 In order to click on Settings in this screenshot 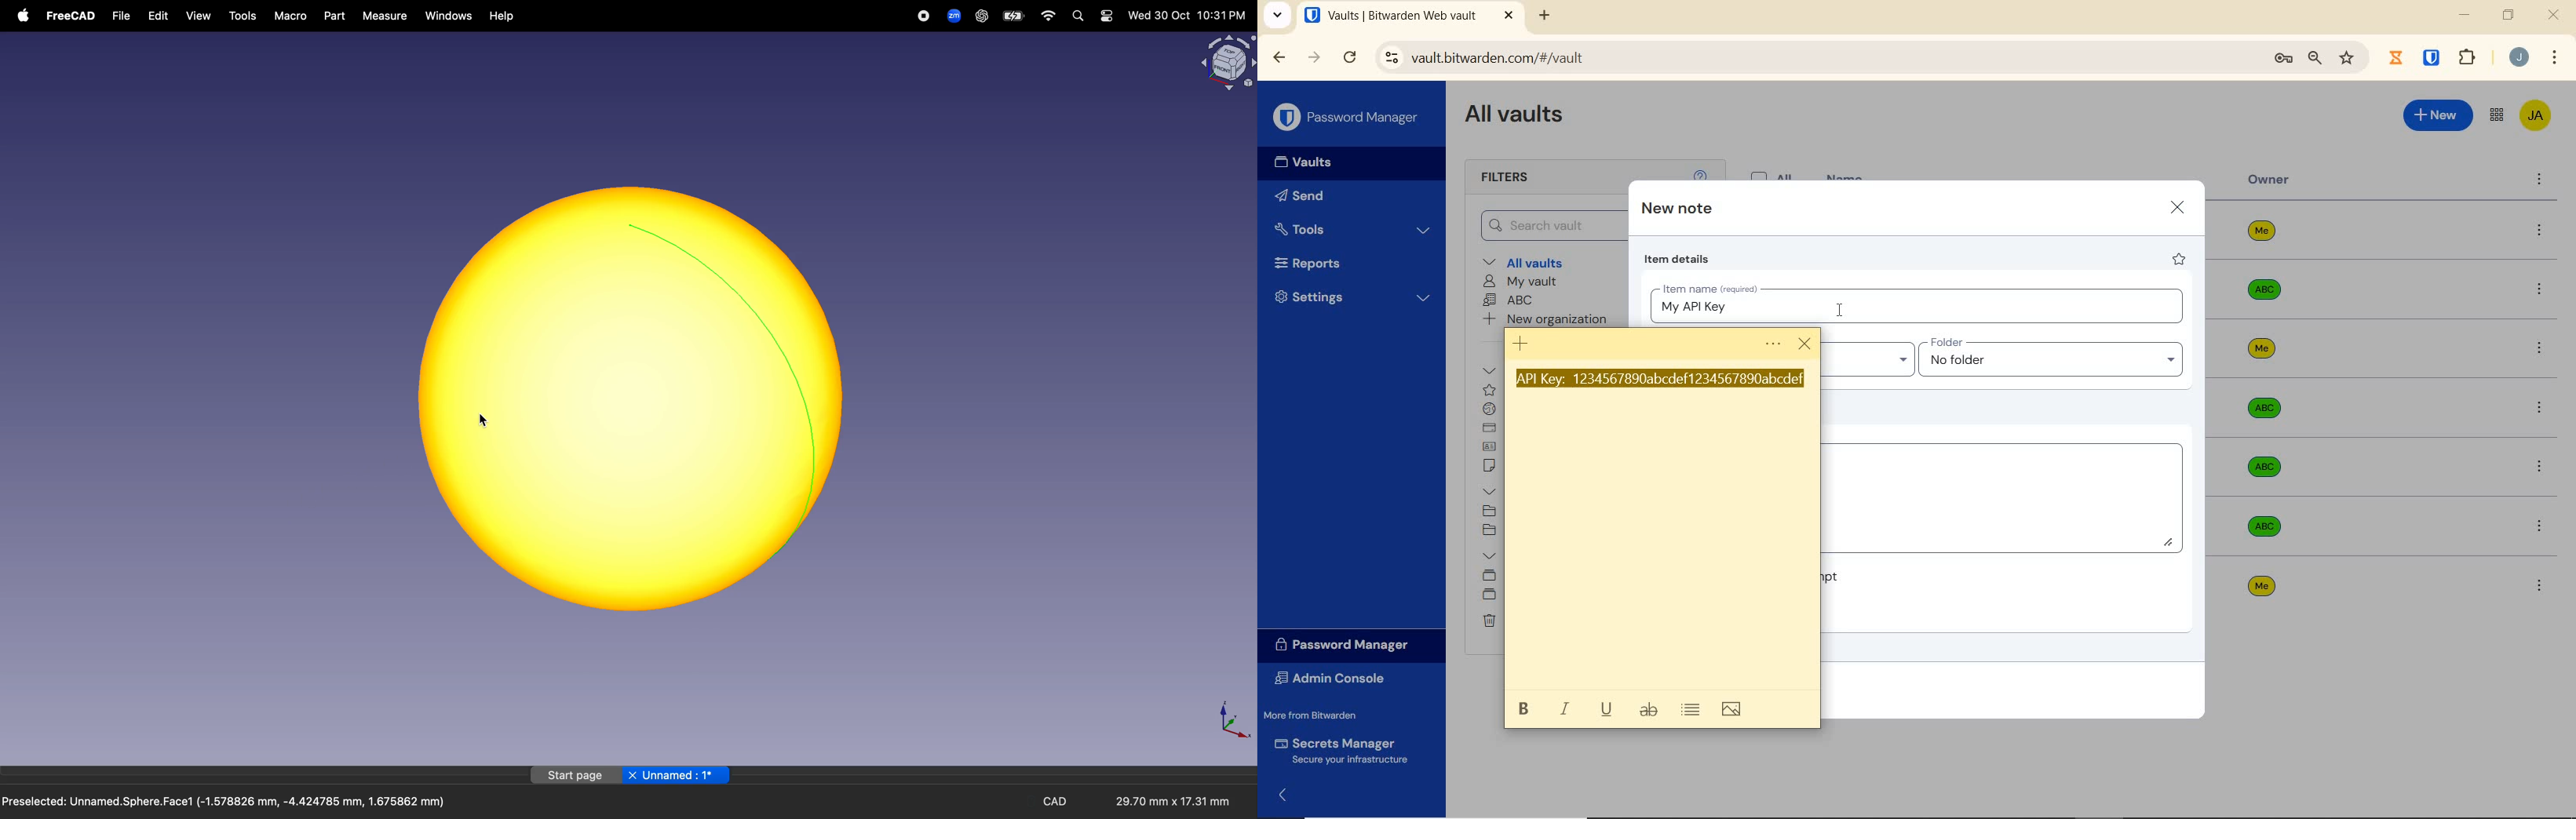, I will do `click(1354, 300)`.